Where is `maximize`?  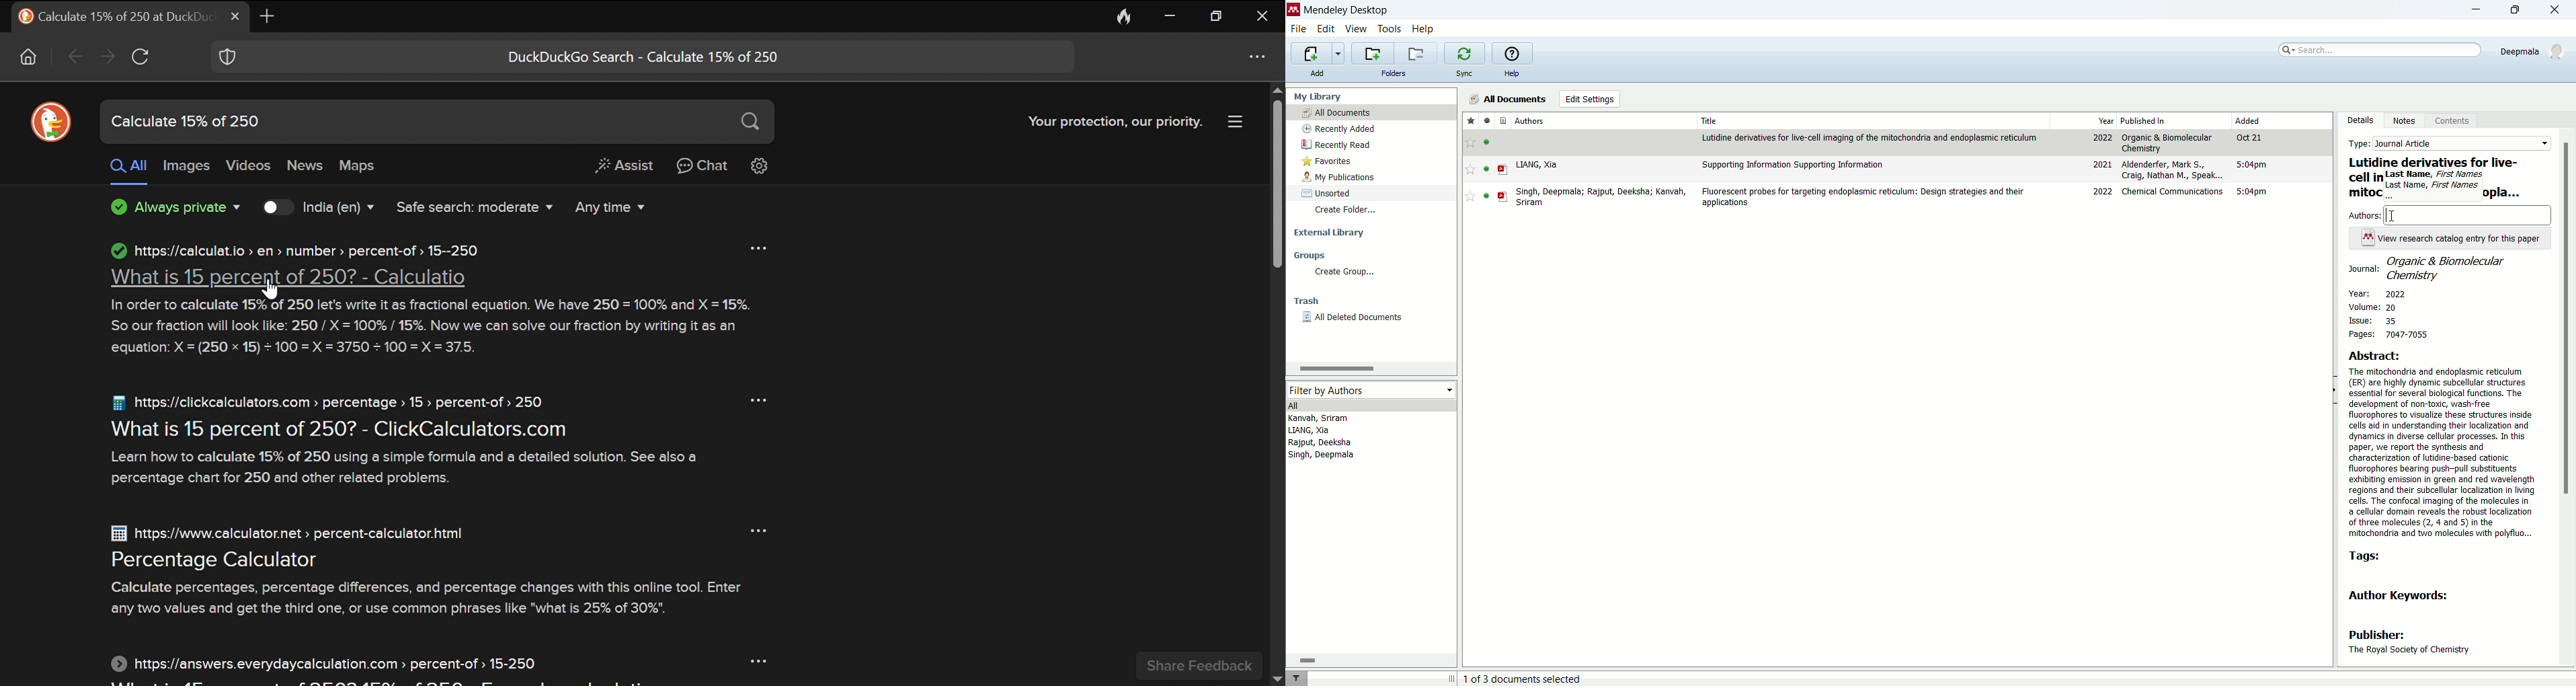 maximize is located at coordinates (1218, 17).